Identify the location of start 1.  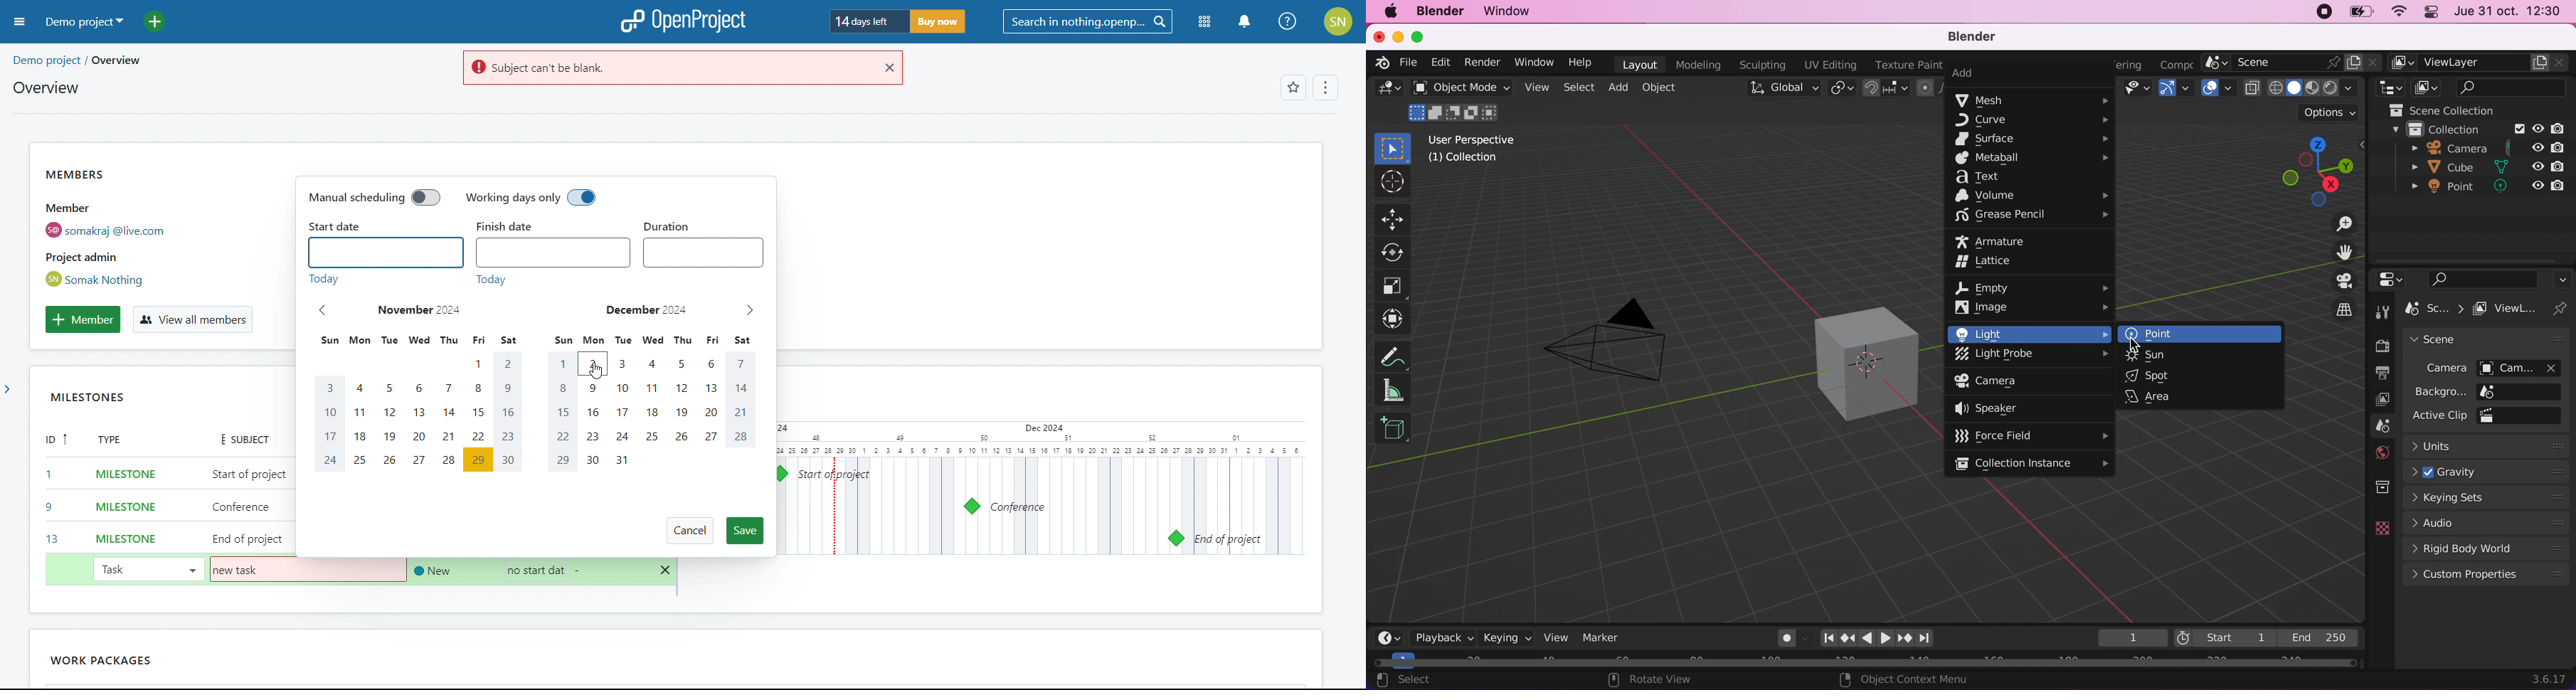
(2225, 636).